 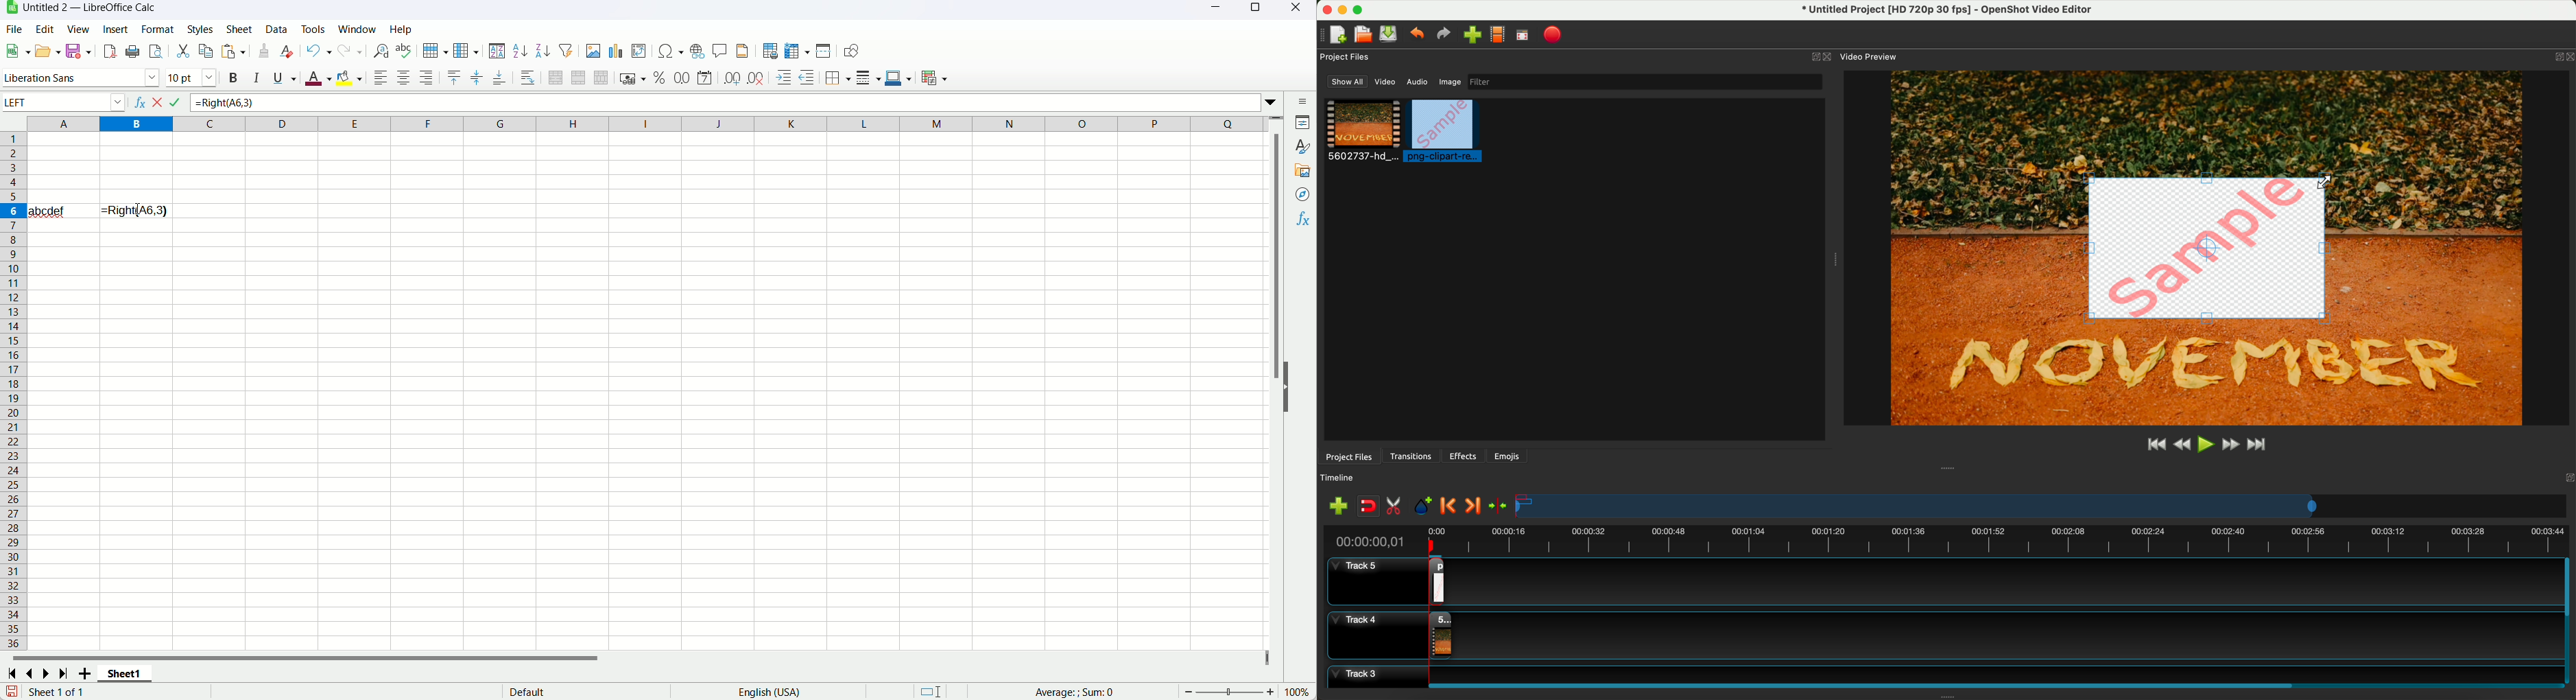 What do you see at coordinates (899, 77) in the screenshot?
I see `border color` at bounding box center [899, 77].